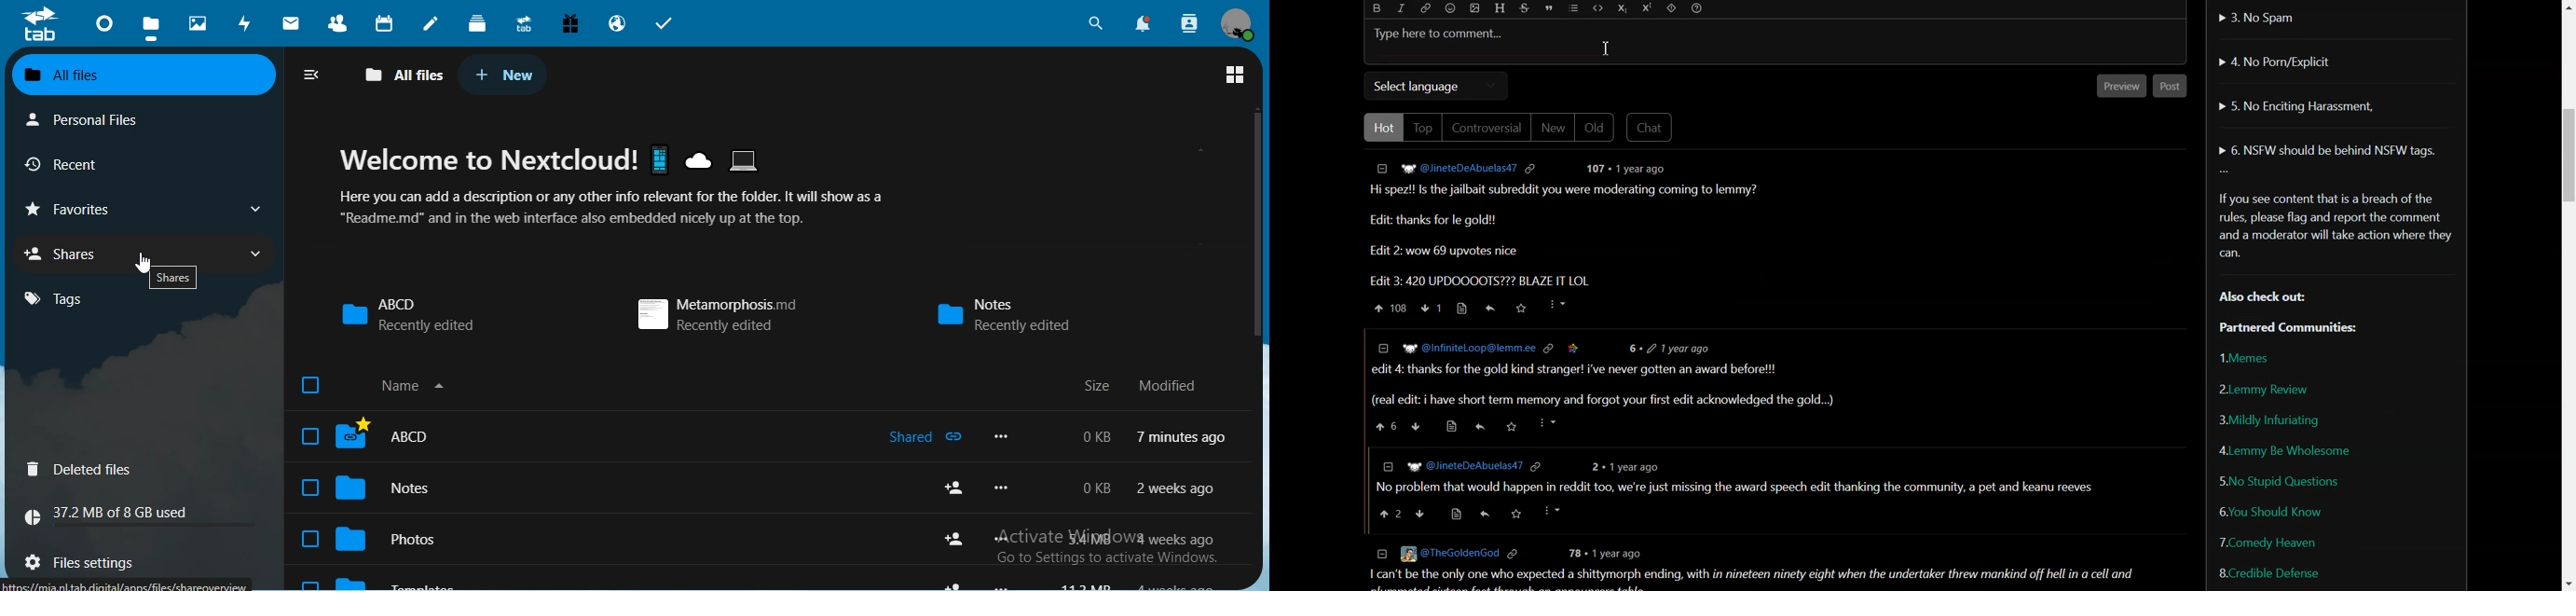 This screenshot has width=2576, height=616. What do you see at coordinates (1235, 76) in the screenshot?
I see `view` at bounding box center [1235, 76].